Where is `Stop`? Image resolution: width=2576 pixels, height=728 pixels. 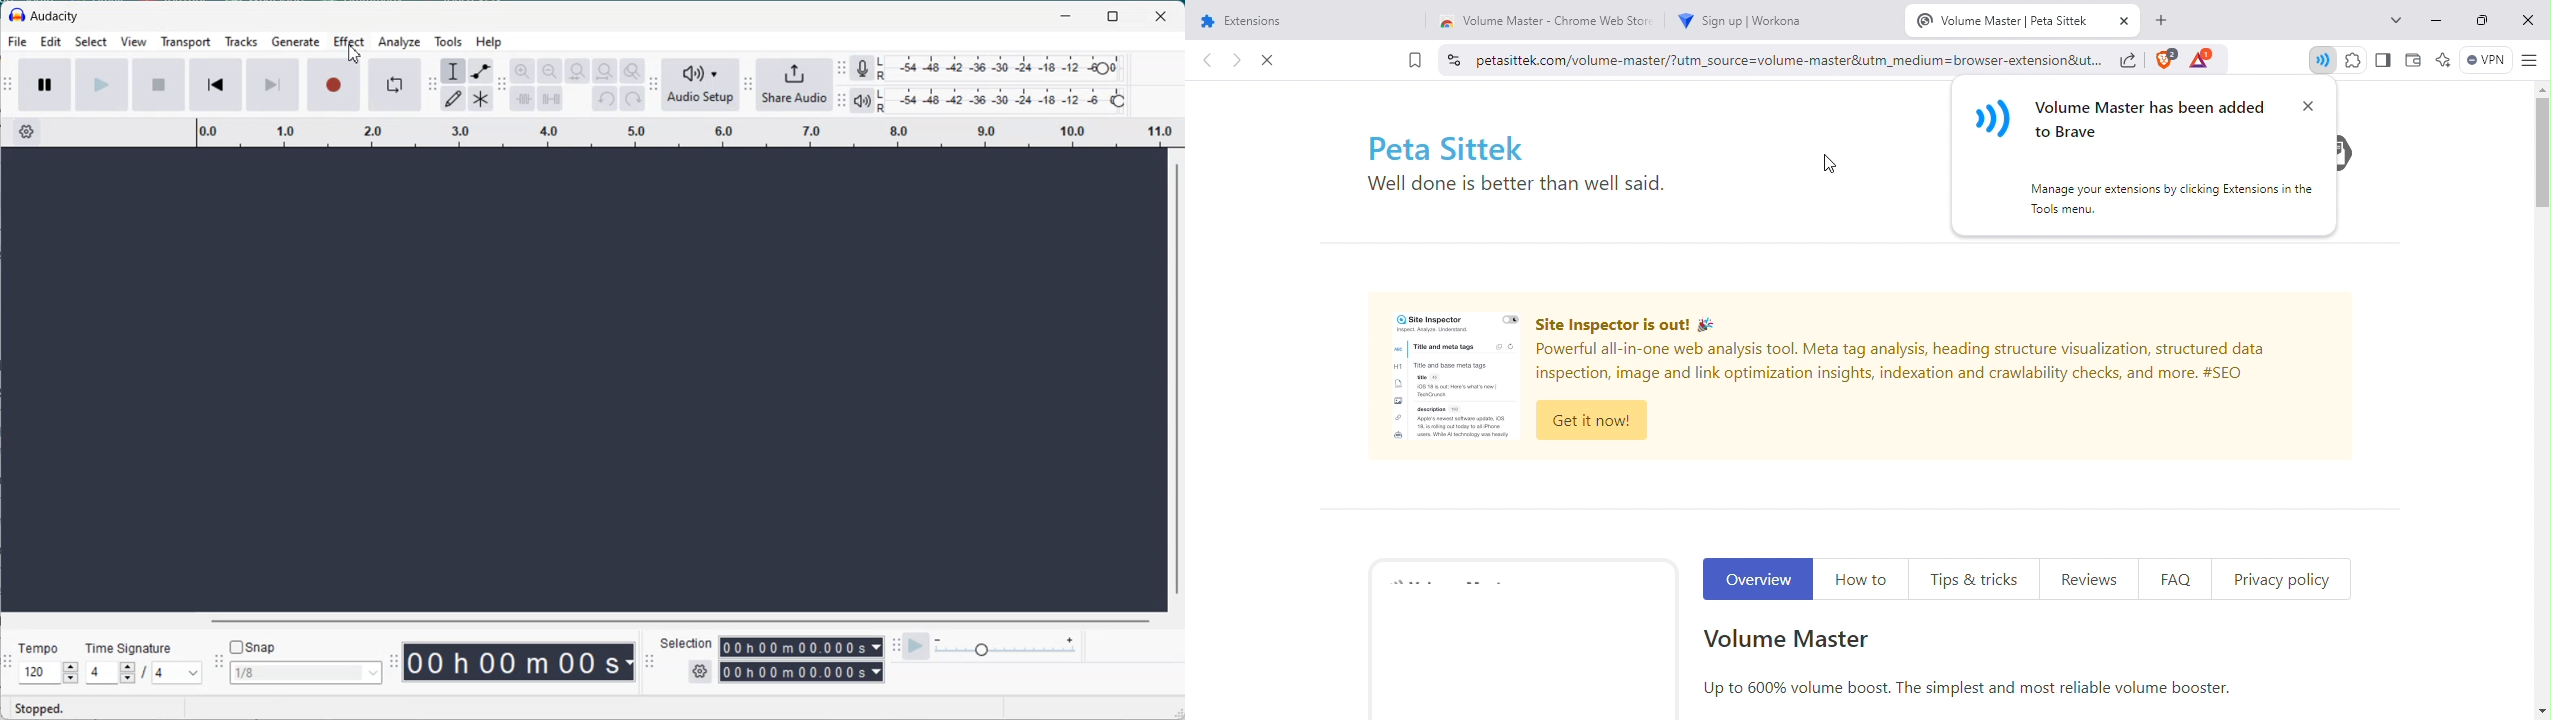
Stop is located at coordinates (158, 86).